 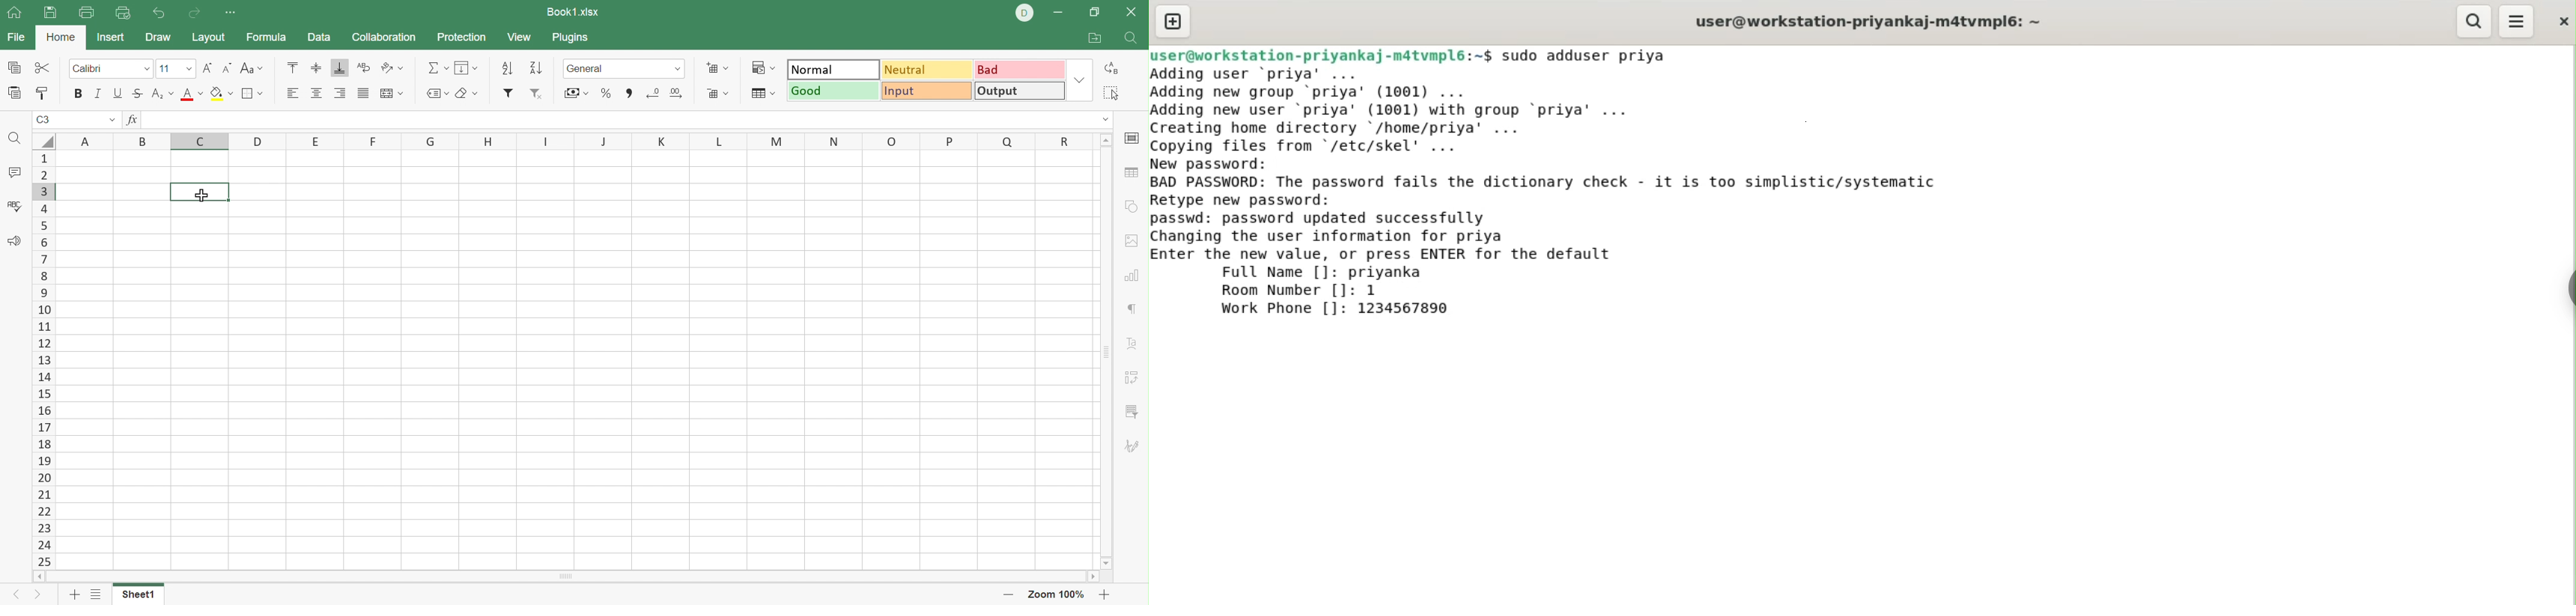 What do you see at coordinates (763, 68) in the screenshot?
I see `Conditional formatting` at bounding box center [763, 68].